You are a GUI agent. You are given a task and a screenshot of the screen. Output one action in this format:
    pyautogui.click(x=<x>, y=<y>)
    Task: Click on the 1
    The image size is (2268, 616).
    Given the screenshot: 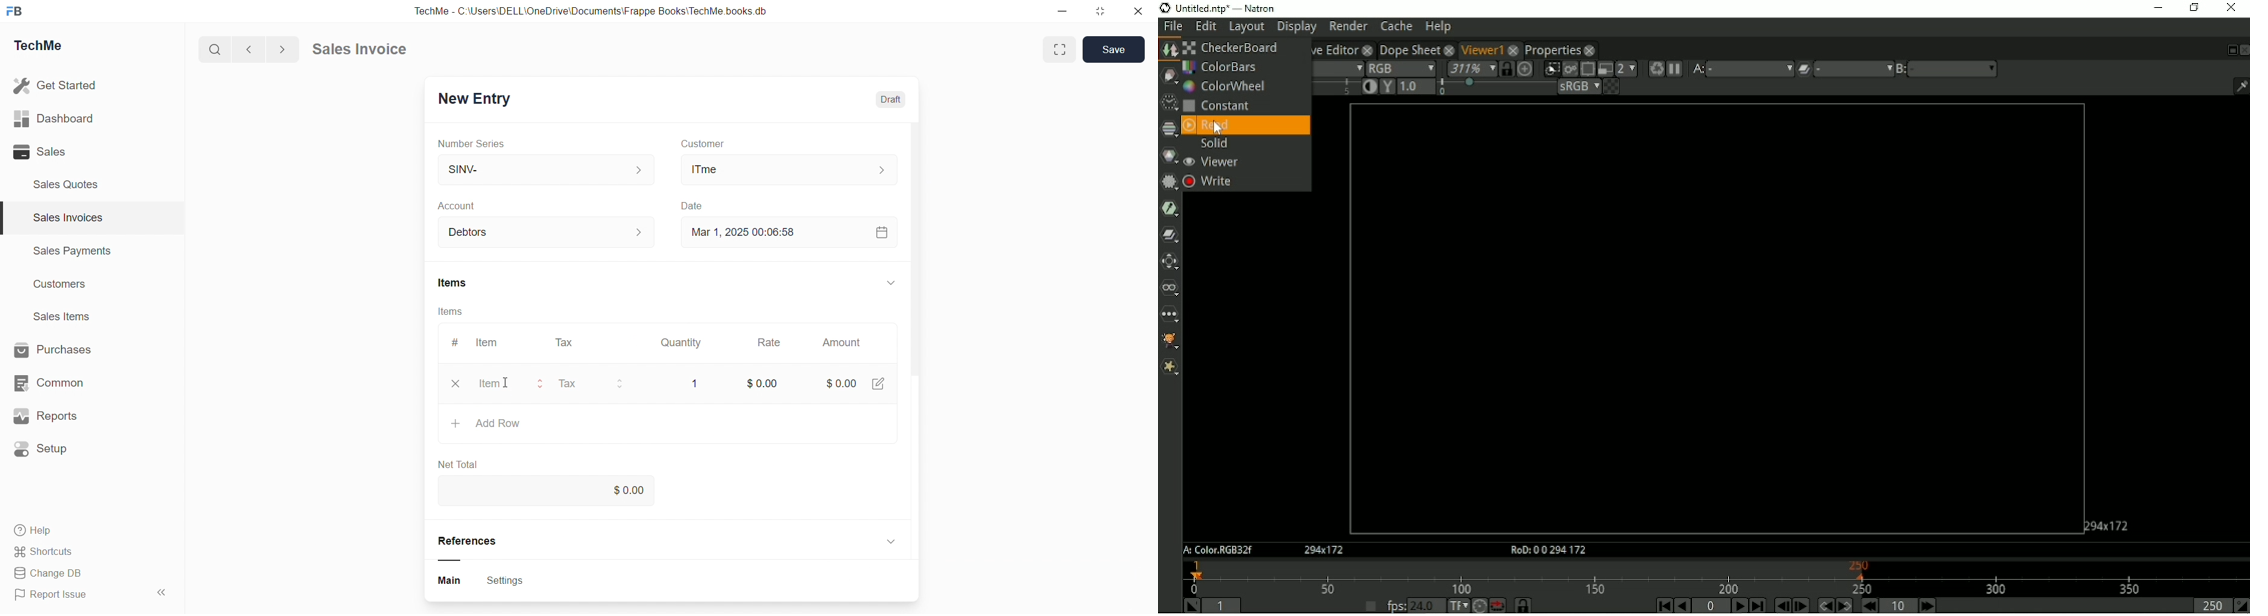 What is the action you would take?
    pyautogui.click(x=692, y=380)
    